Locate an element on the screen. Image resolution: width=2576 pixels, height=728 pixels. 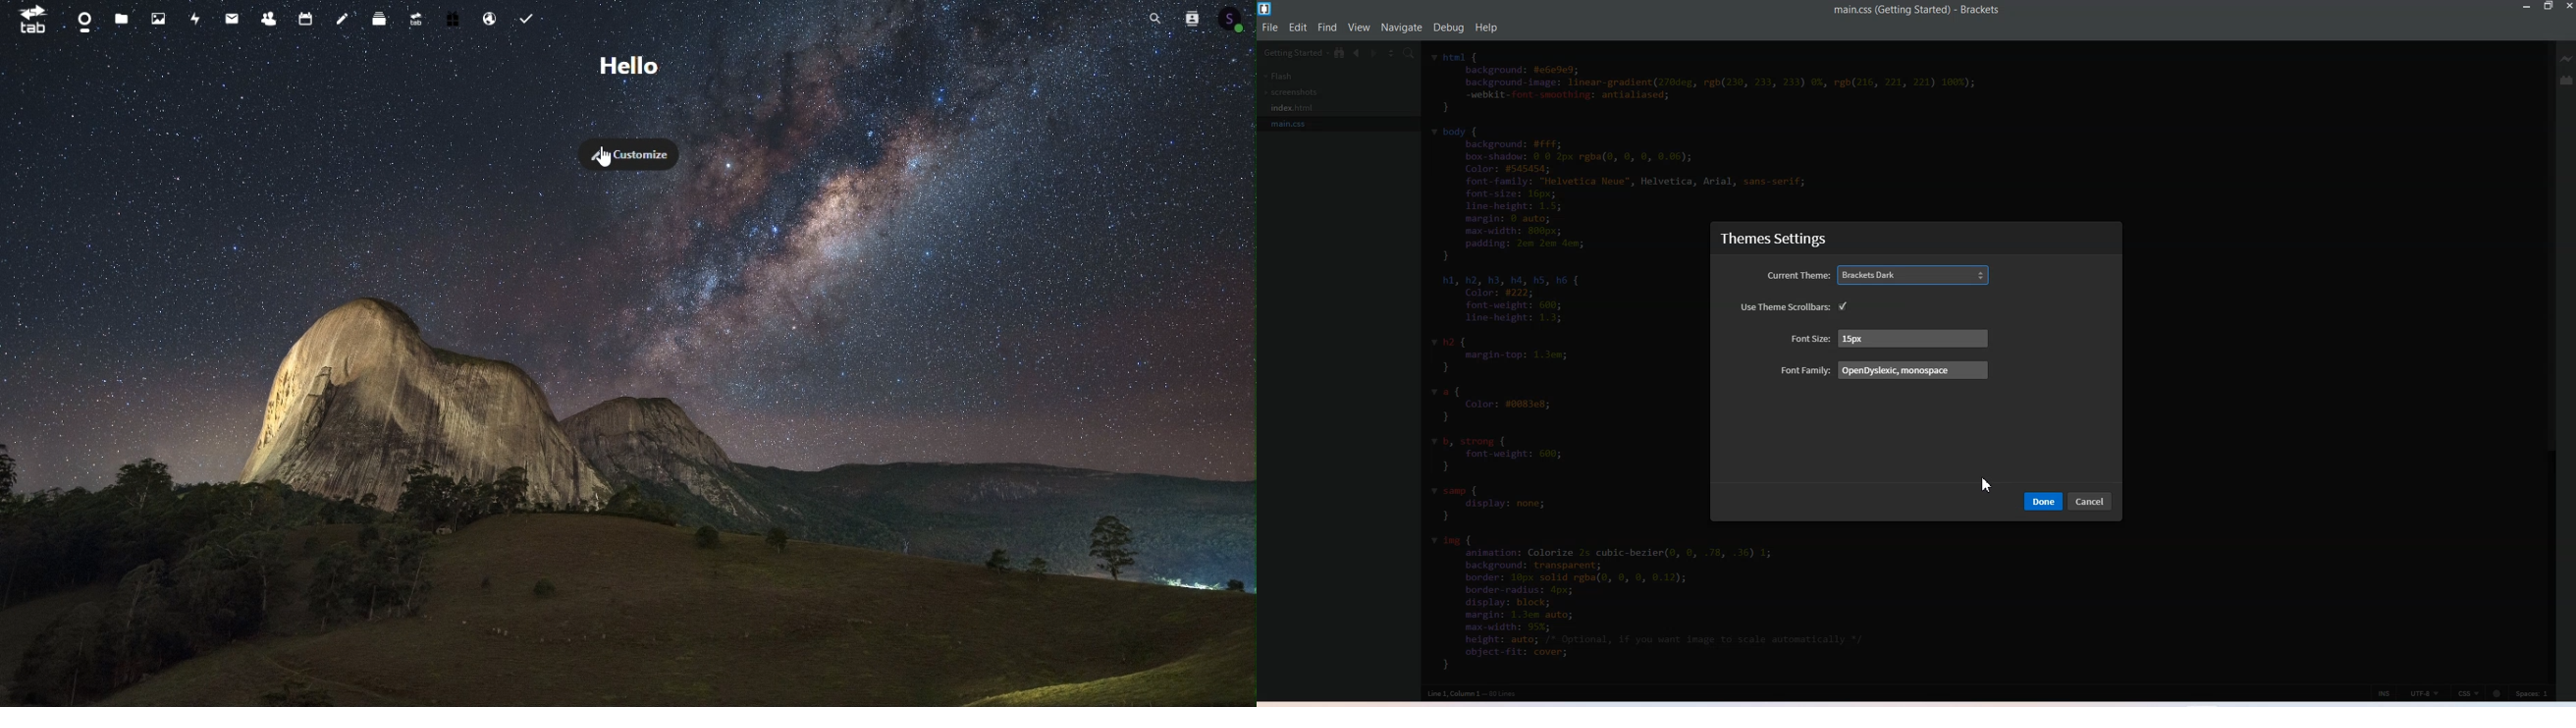
Debug is located at coordinates (1448, 28).